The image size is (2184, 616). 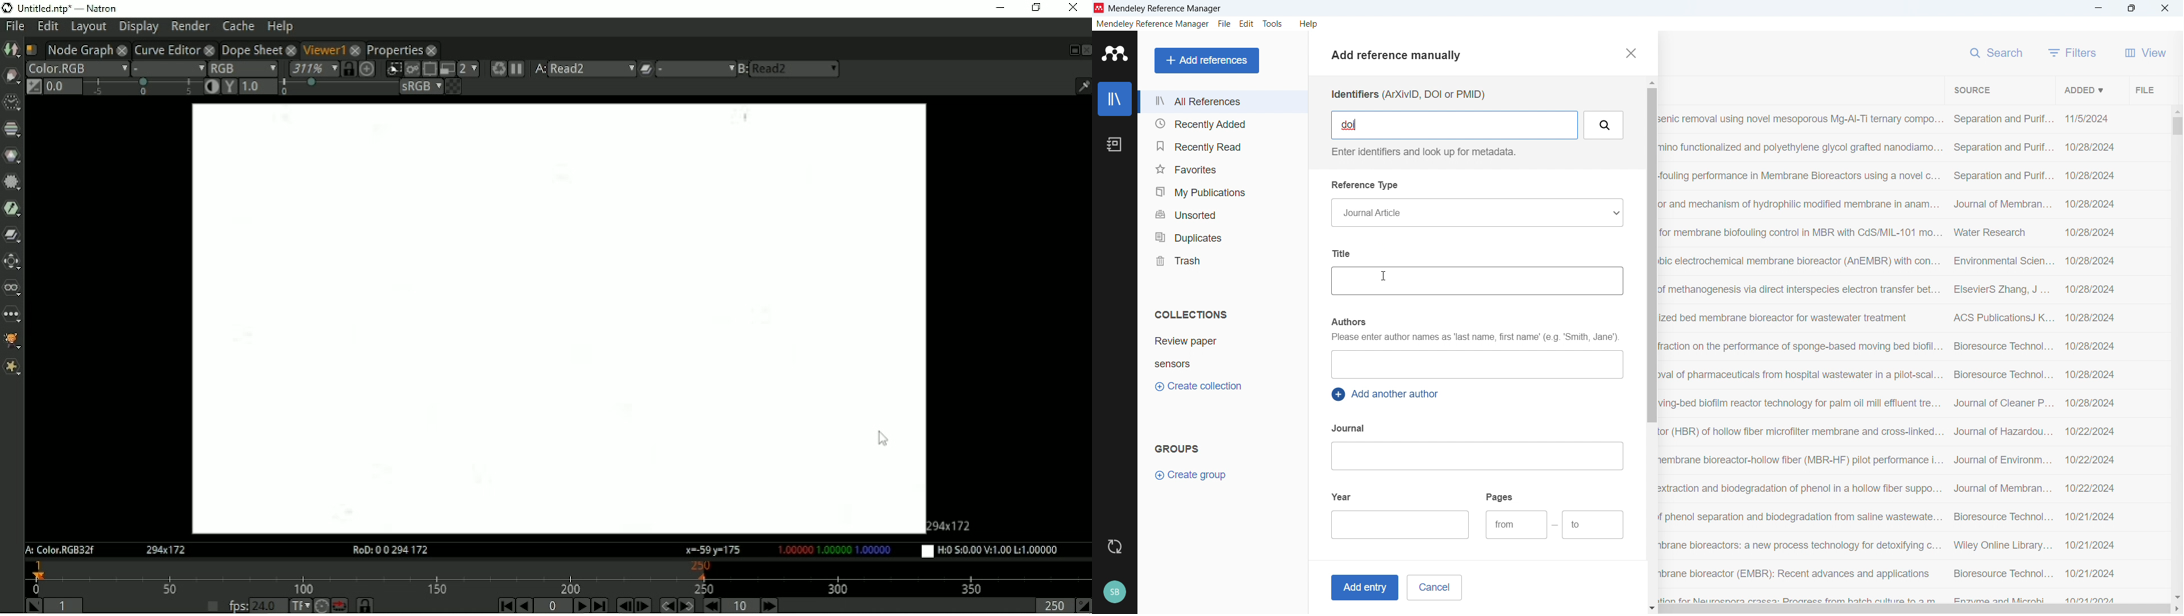 What do you see at coordinates (1351, 125) in the screenshot?
I see `Identifier added` at bounding box center [1351, 125].